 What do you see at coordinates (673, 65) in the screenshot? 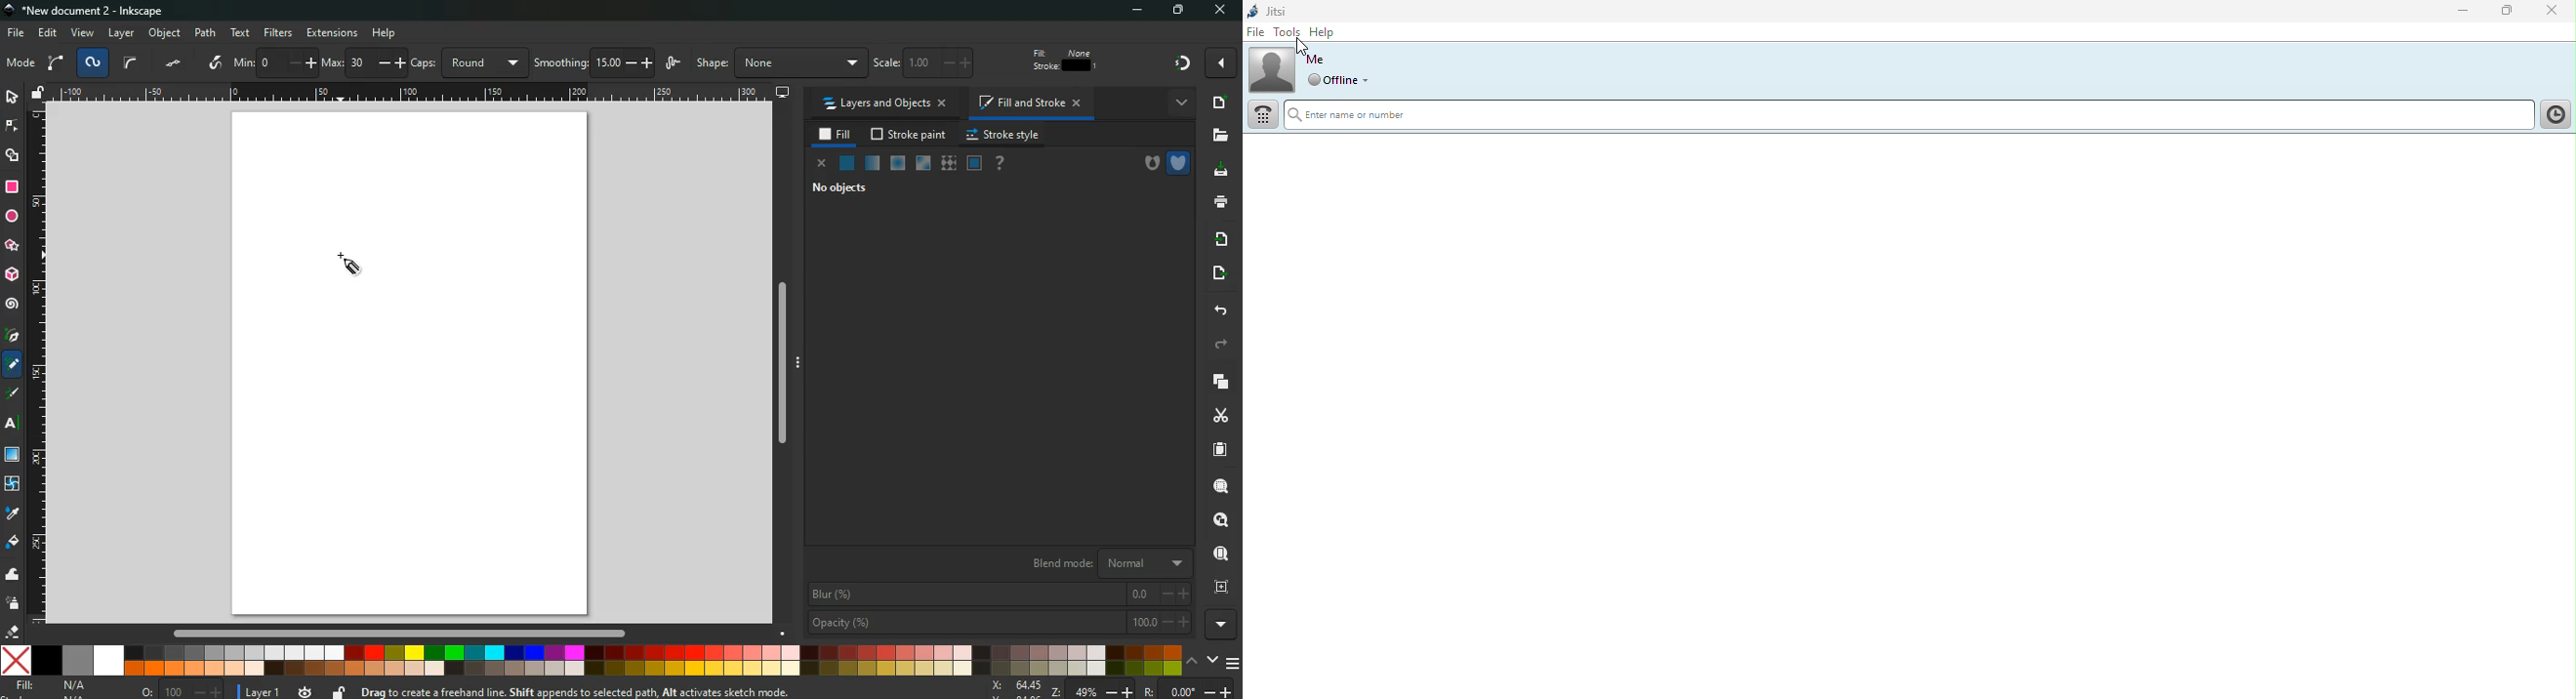
I see `wiggle` at bounding box center [673, 65].